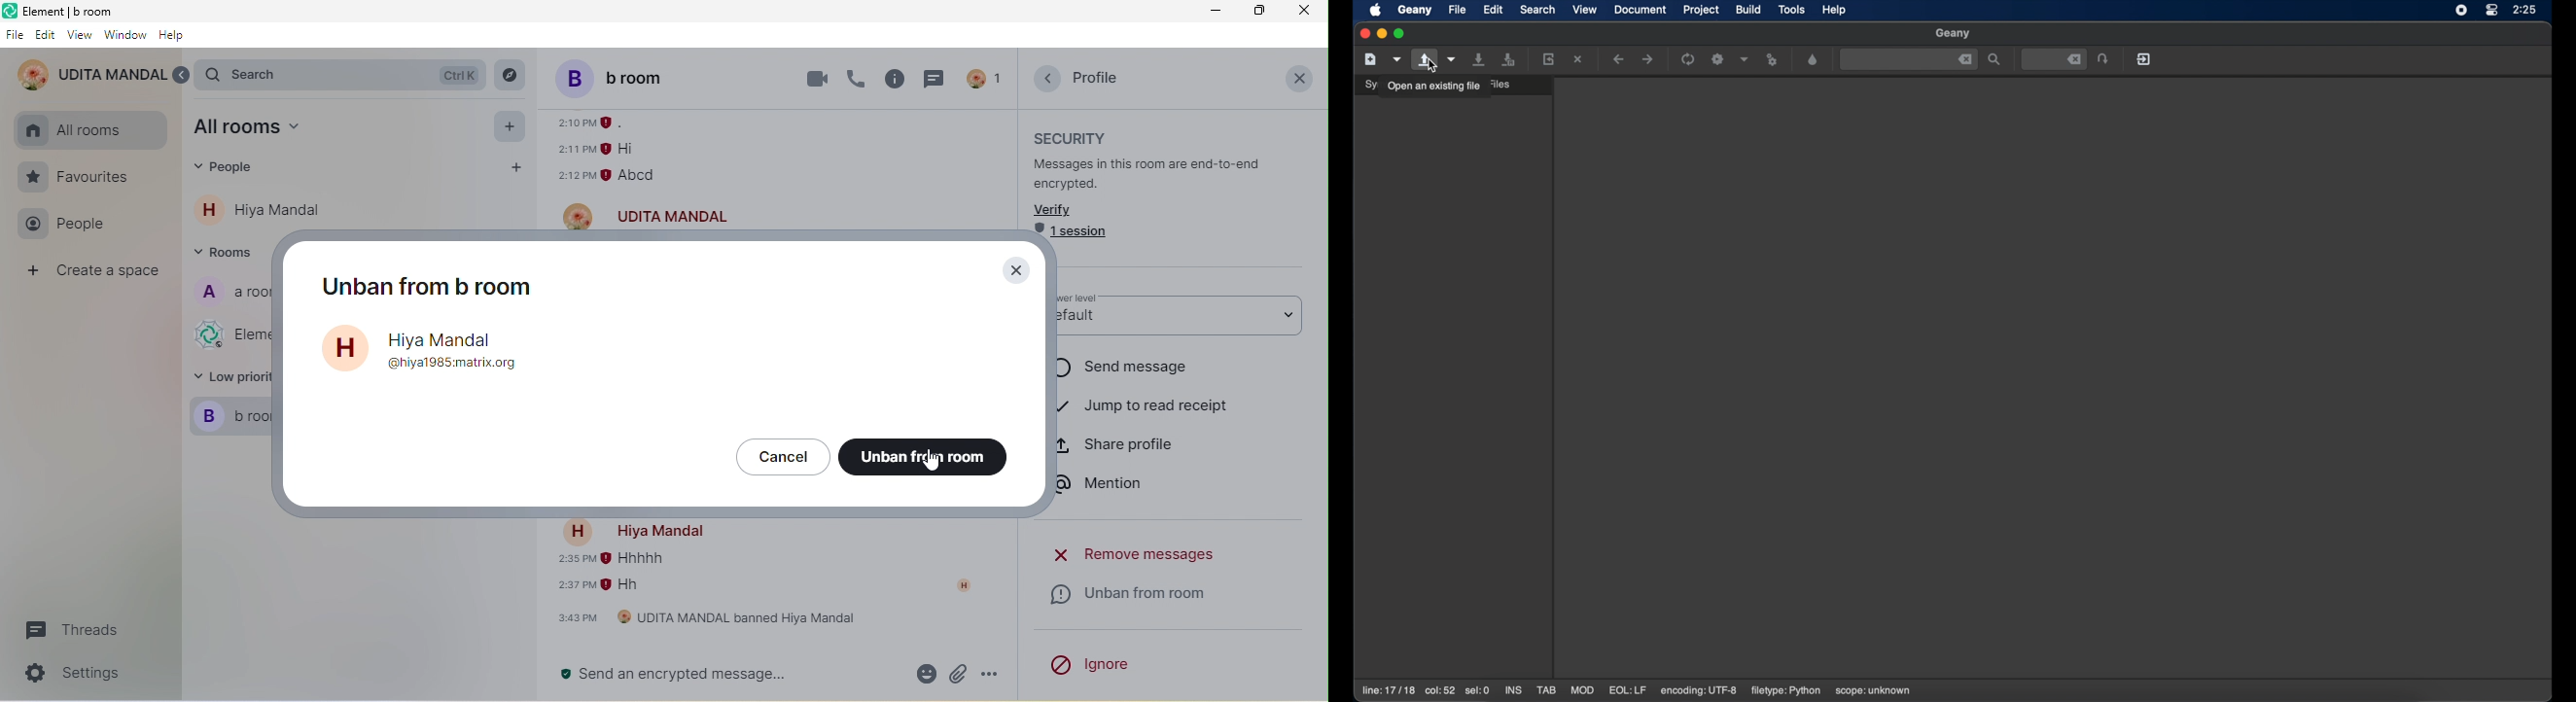 The image size is (2576, 728). Describe the element at coordinates (1258, 11) in the screenshot. I see `maximize` at that location.